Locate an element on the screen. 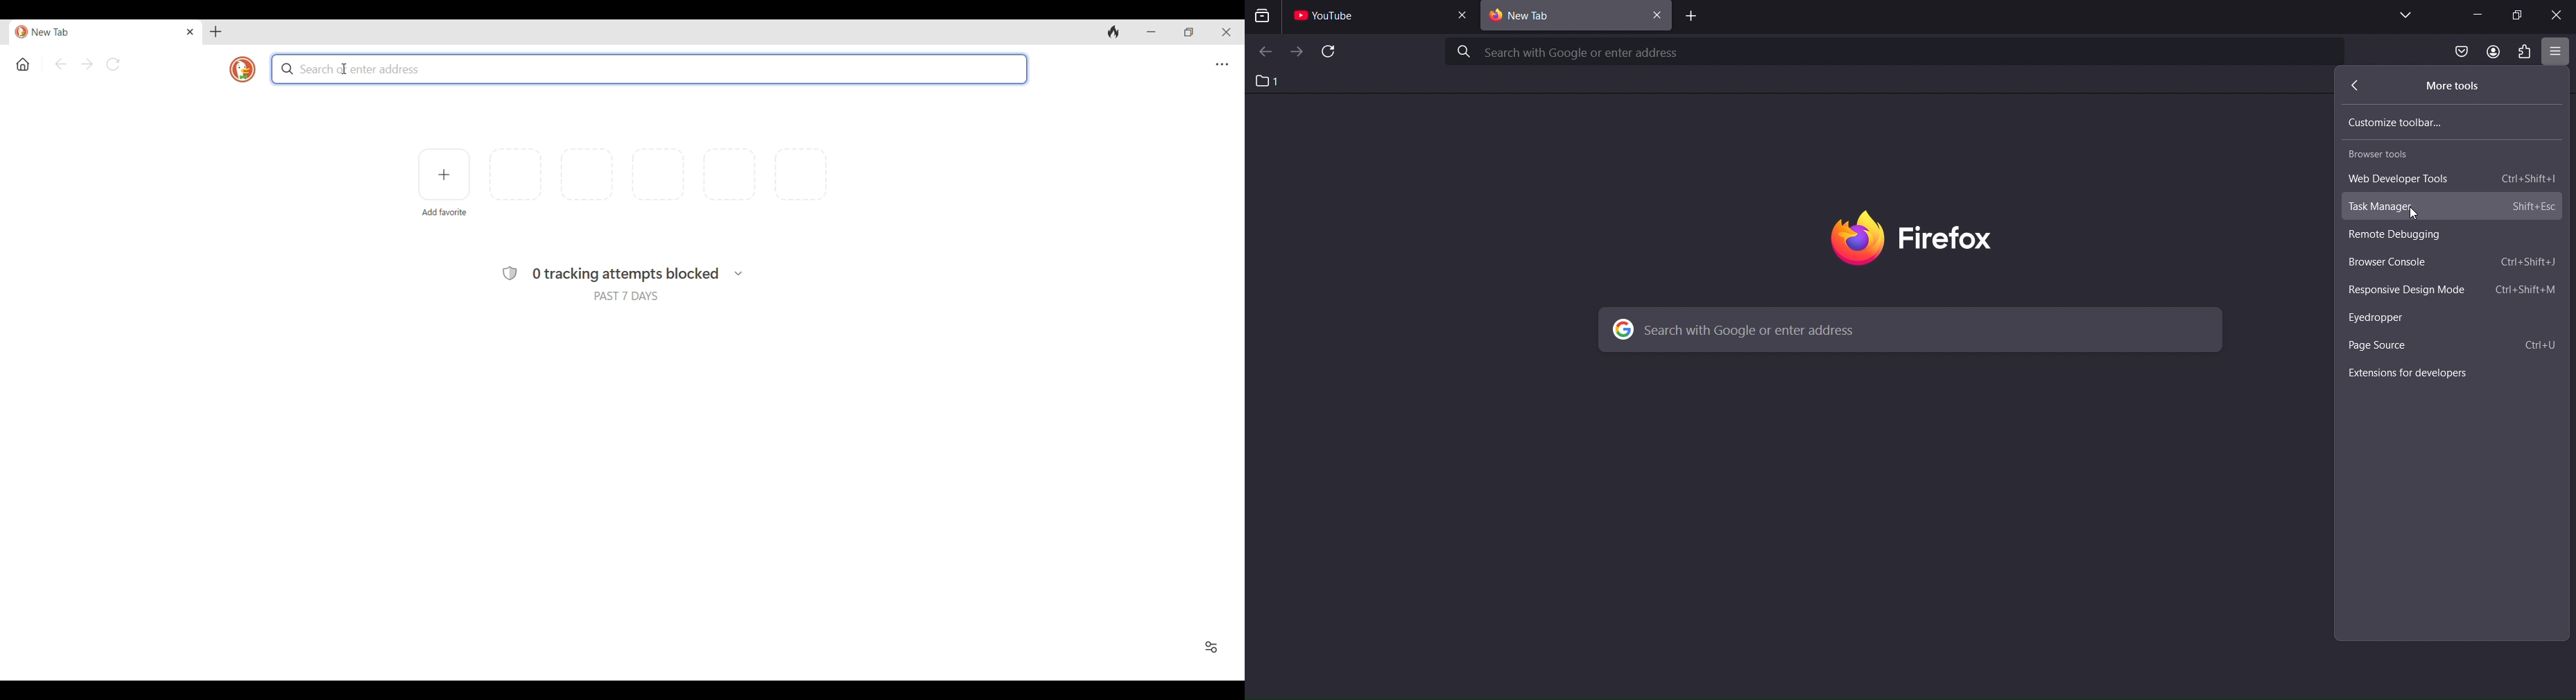 This screenshot has width=2576, height=700. Ctrl+Shift_M is located at coordinates (2525, 290).